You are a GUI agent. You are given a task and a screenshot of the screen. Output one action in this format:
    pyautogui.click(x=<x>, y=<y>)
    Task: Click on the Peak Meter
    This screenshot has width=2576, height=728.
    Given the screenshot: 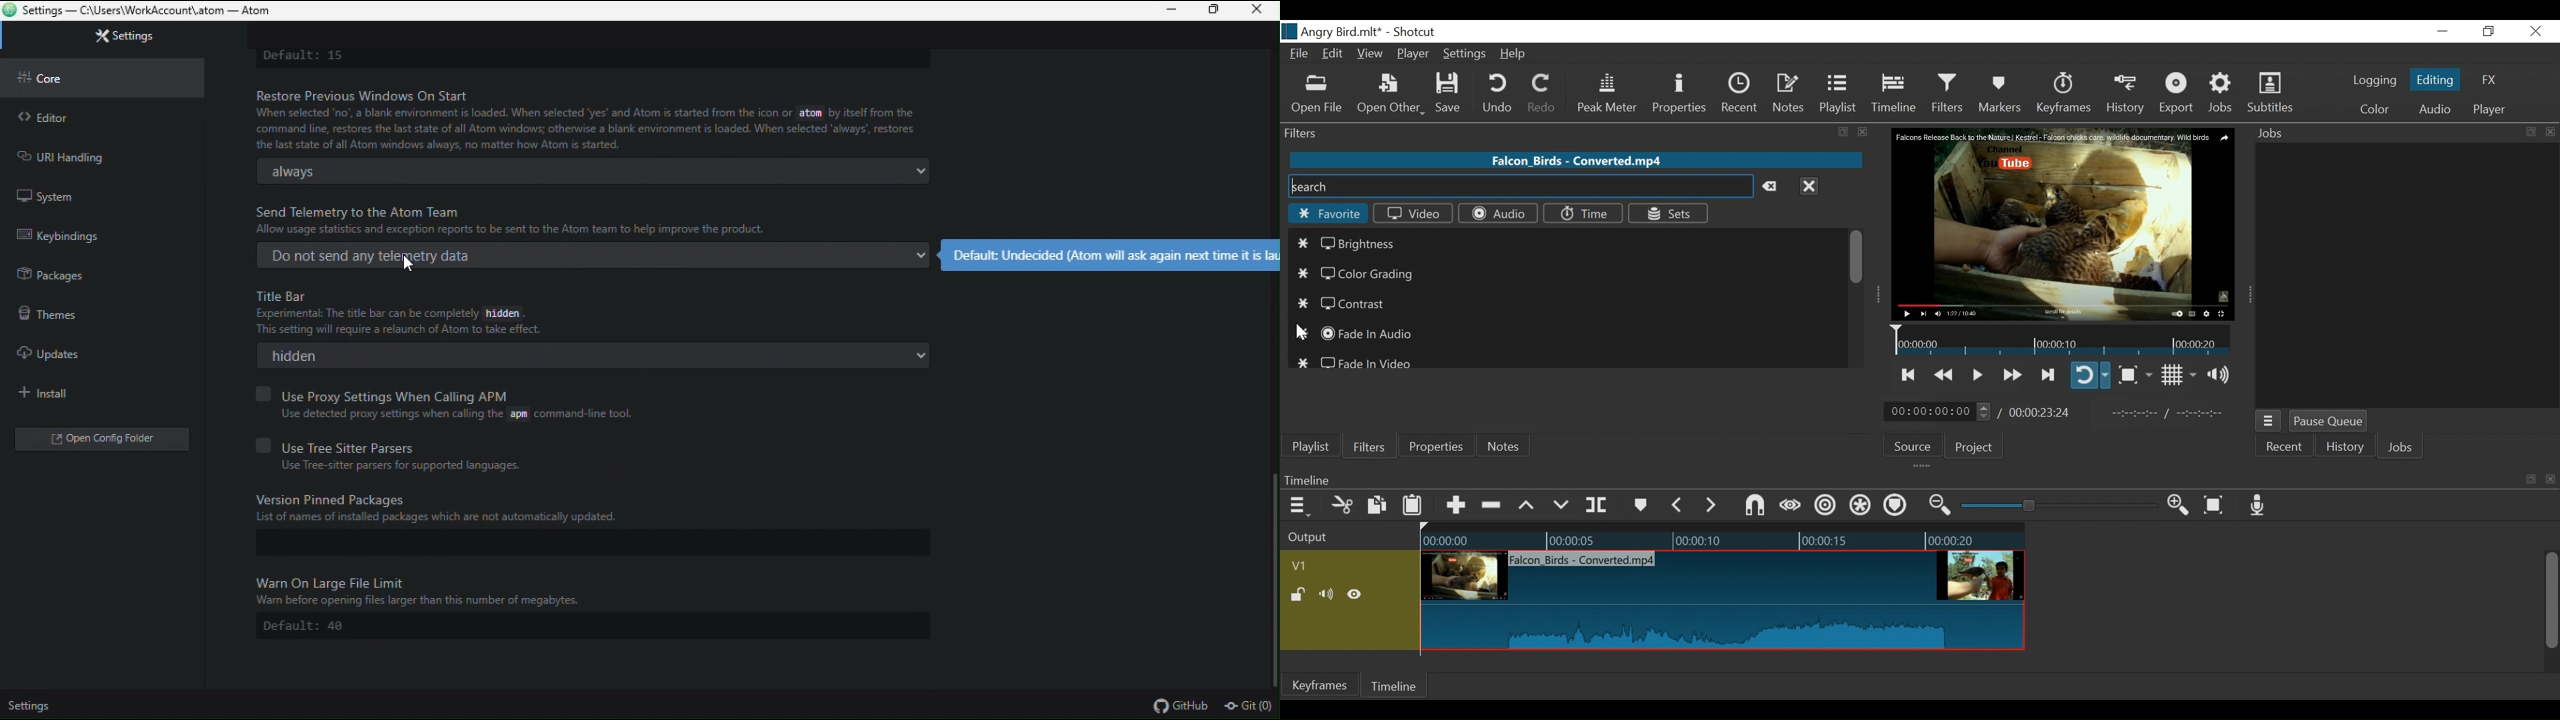 What is the action you would take?
    pyautogui.click(x=1610, y=94)
    